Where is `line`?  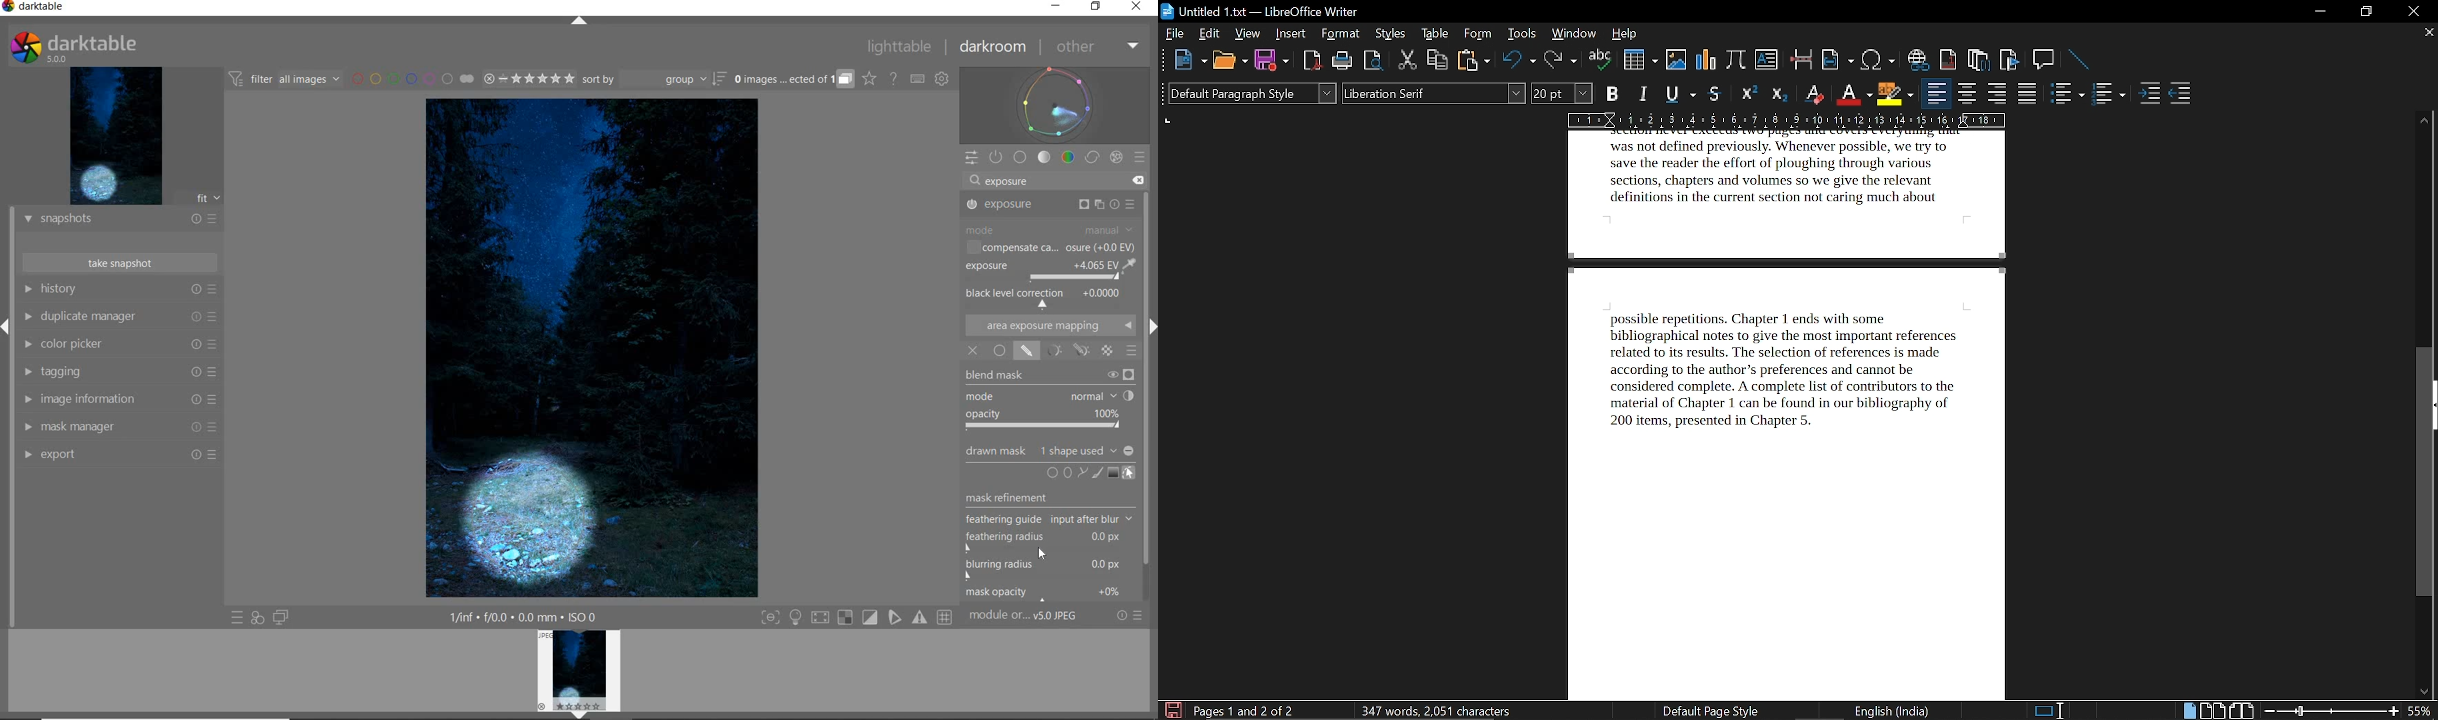
line is located at coordinates (2080, 60).